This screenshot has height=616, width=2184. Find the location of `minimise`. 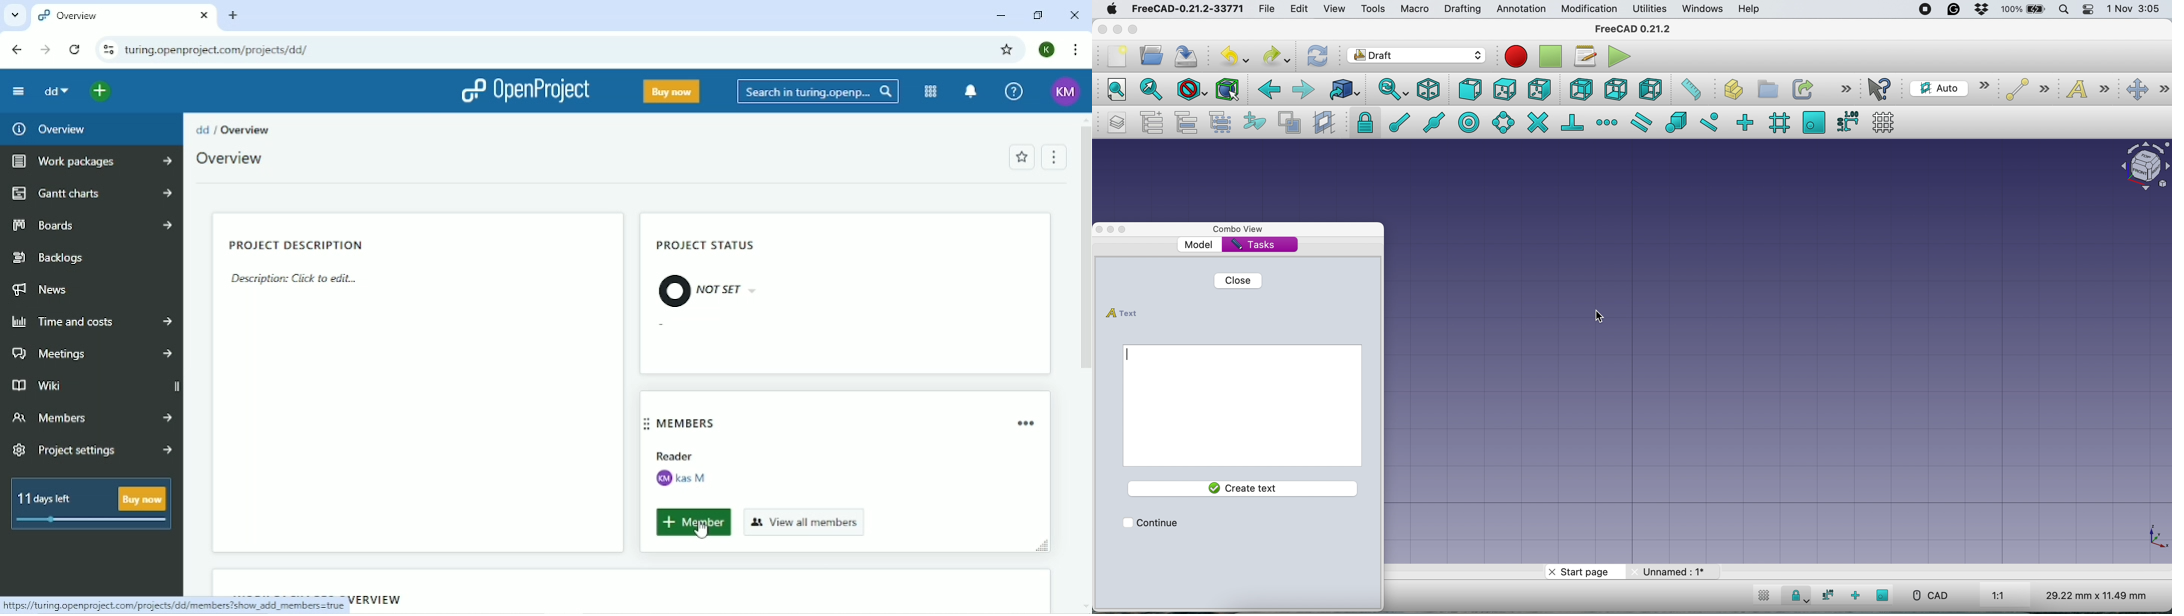

minimise is located at coordinates (1117, 30).